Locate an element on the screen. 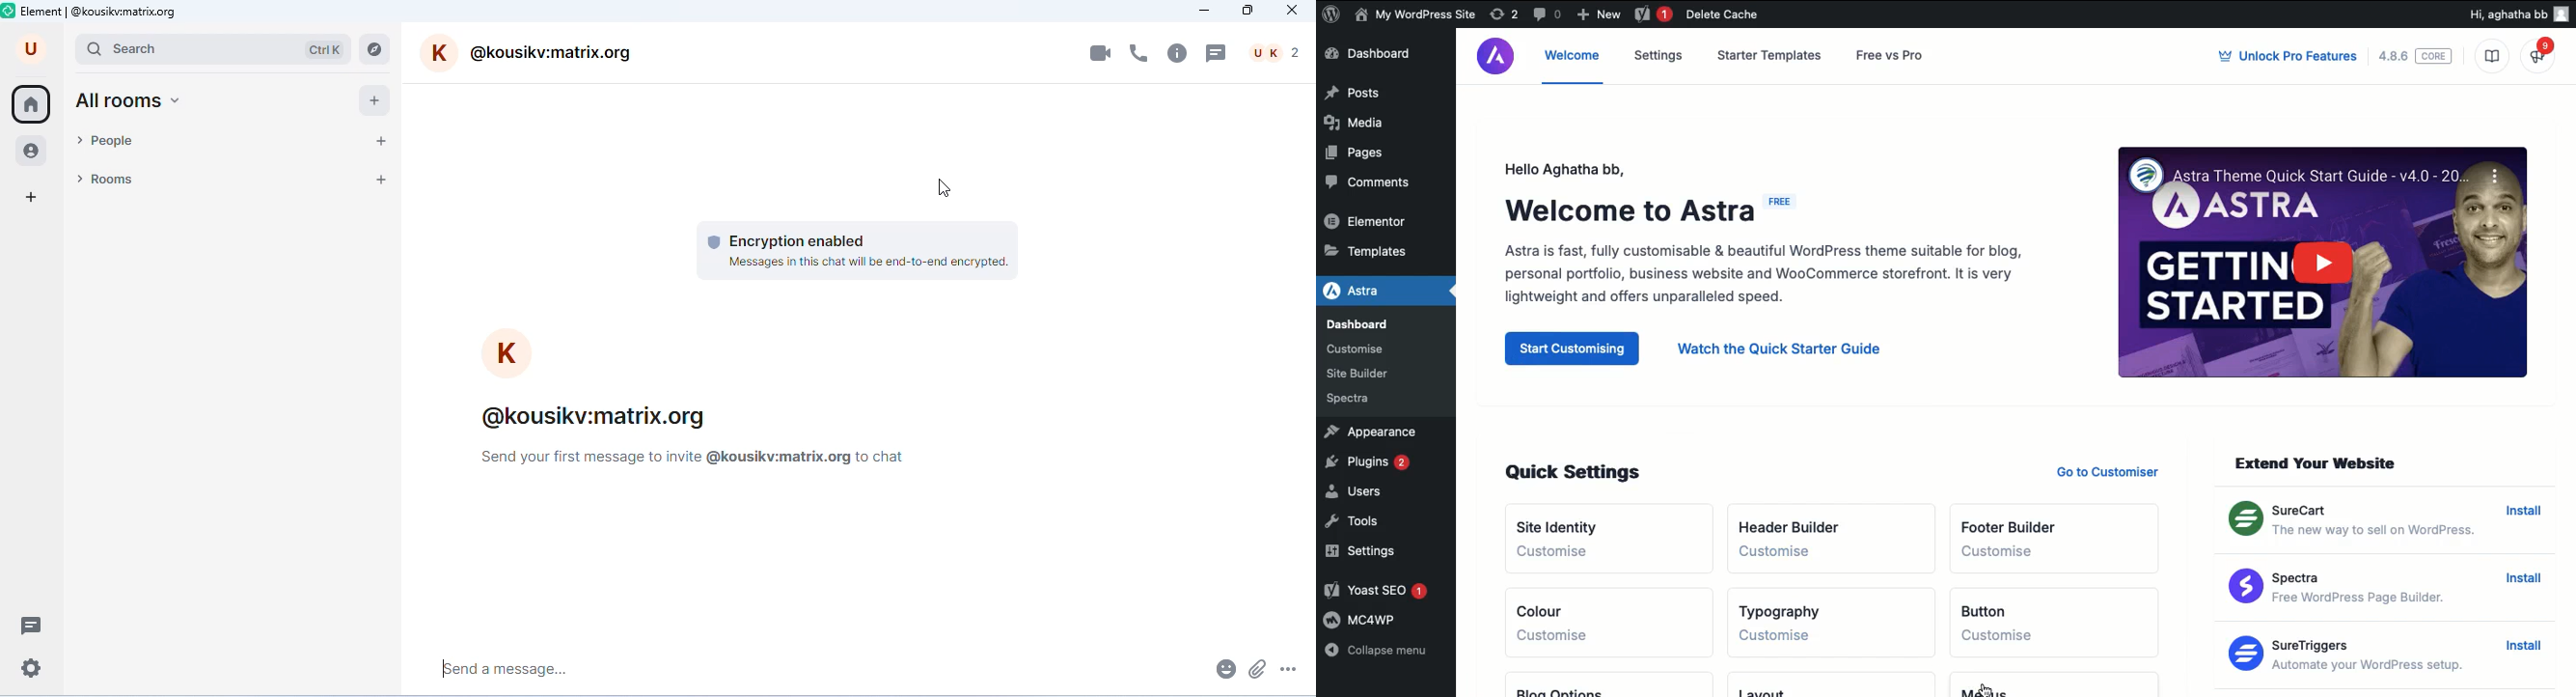 The image size is (2576, 700). add room is located at coordinates (381, 179).